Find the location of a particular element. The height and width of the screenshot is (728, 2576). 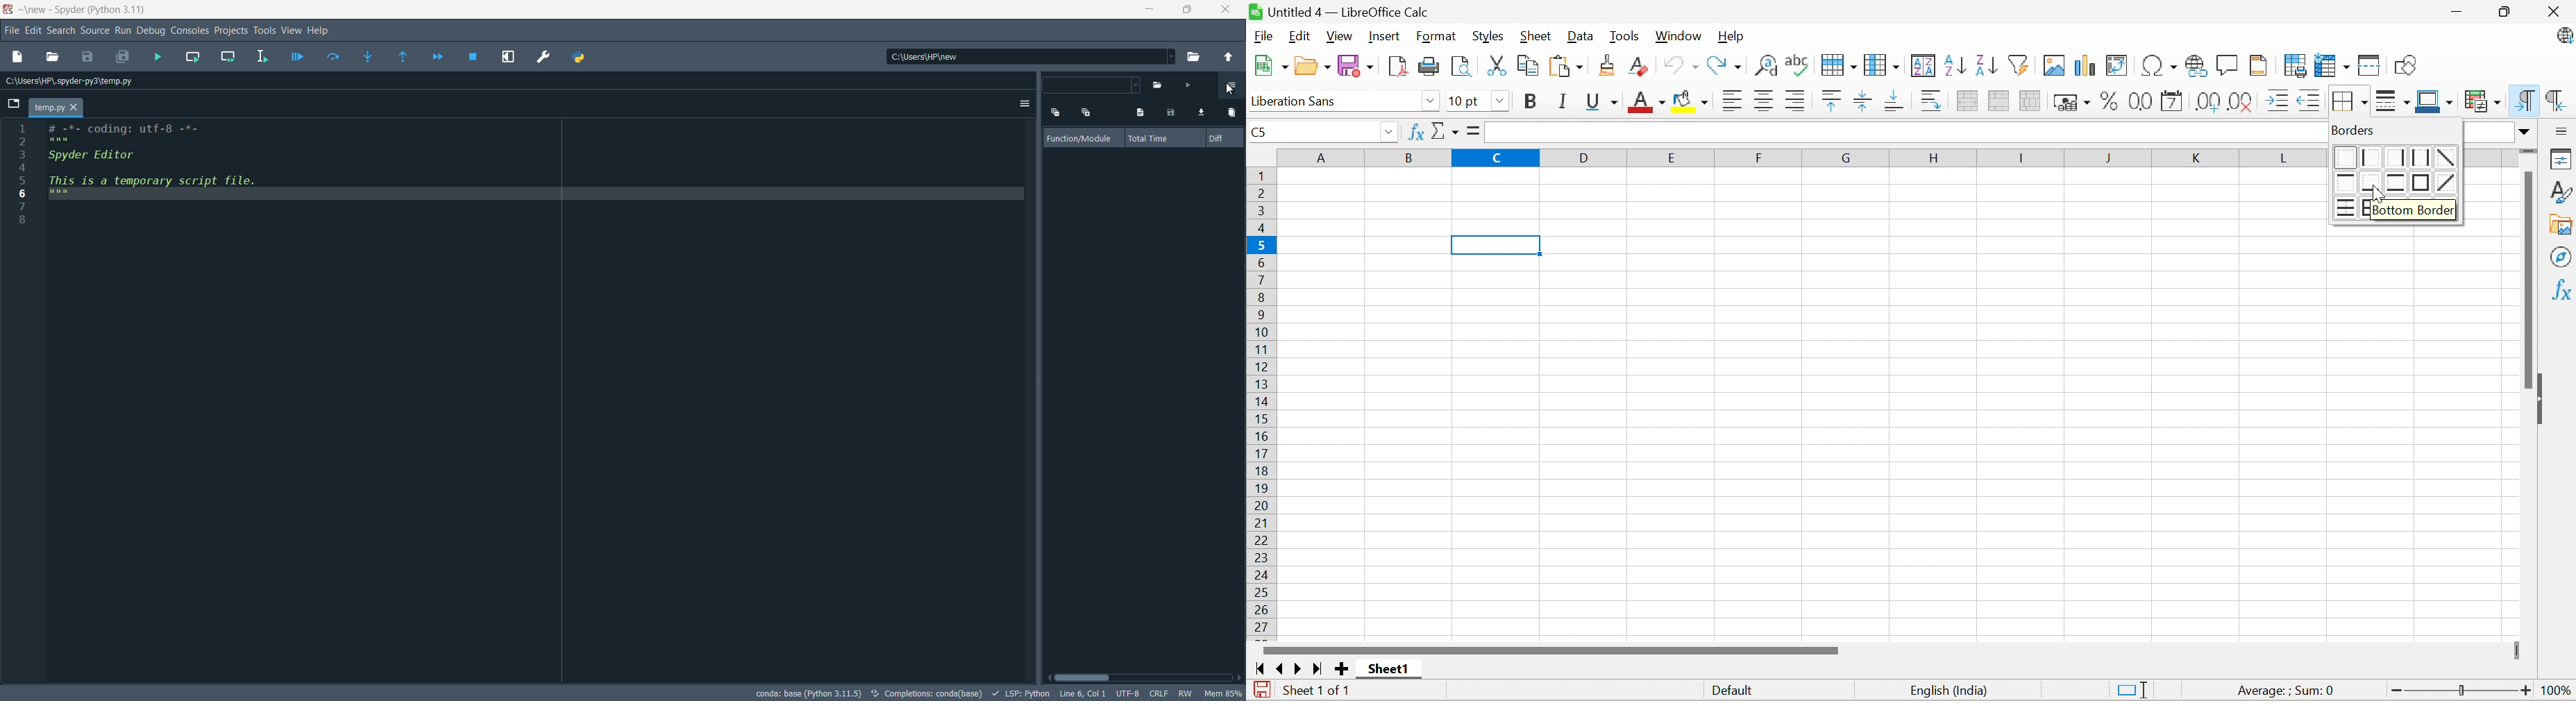

Sot ascending is located at coordinates (1955, 65).